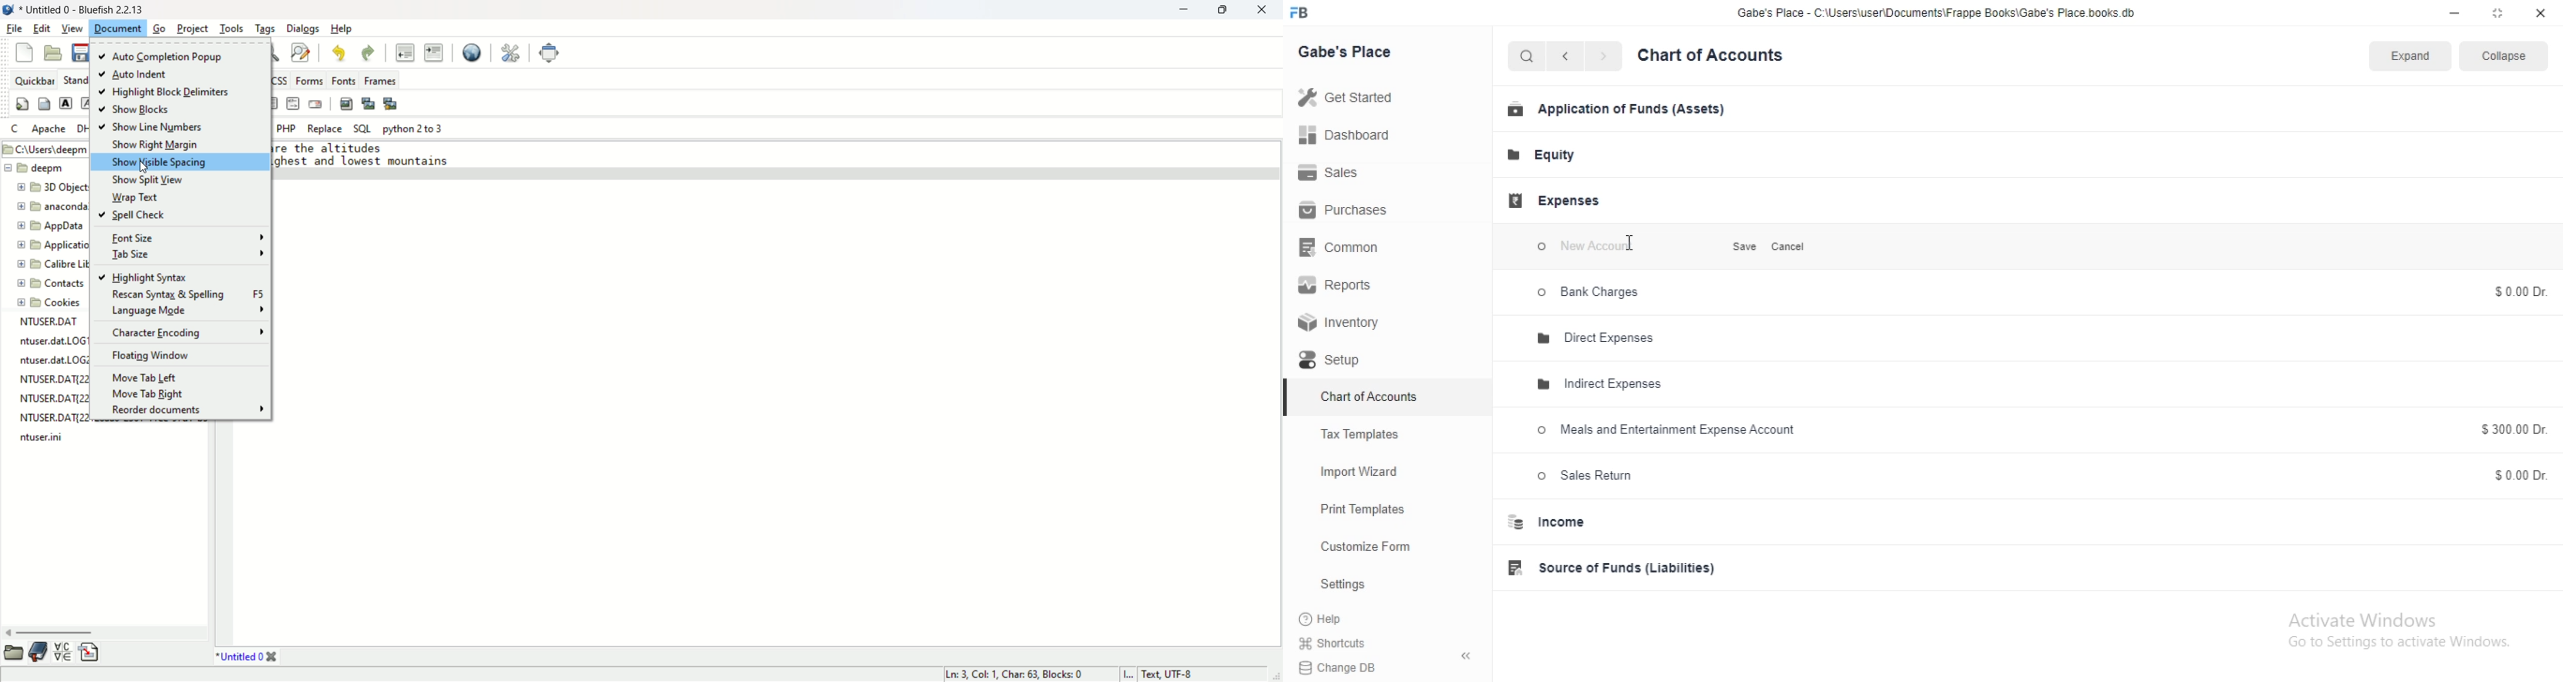 The width and height of the screenshot is (2576, 700). I want to click on > Bank Charges, so click(1599, 296).